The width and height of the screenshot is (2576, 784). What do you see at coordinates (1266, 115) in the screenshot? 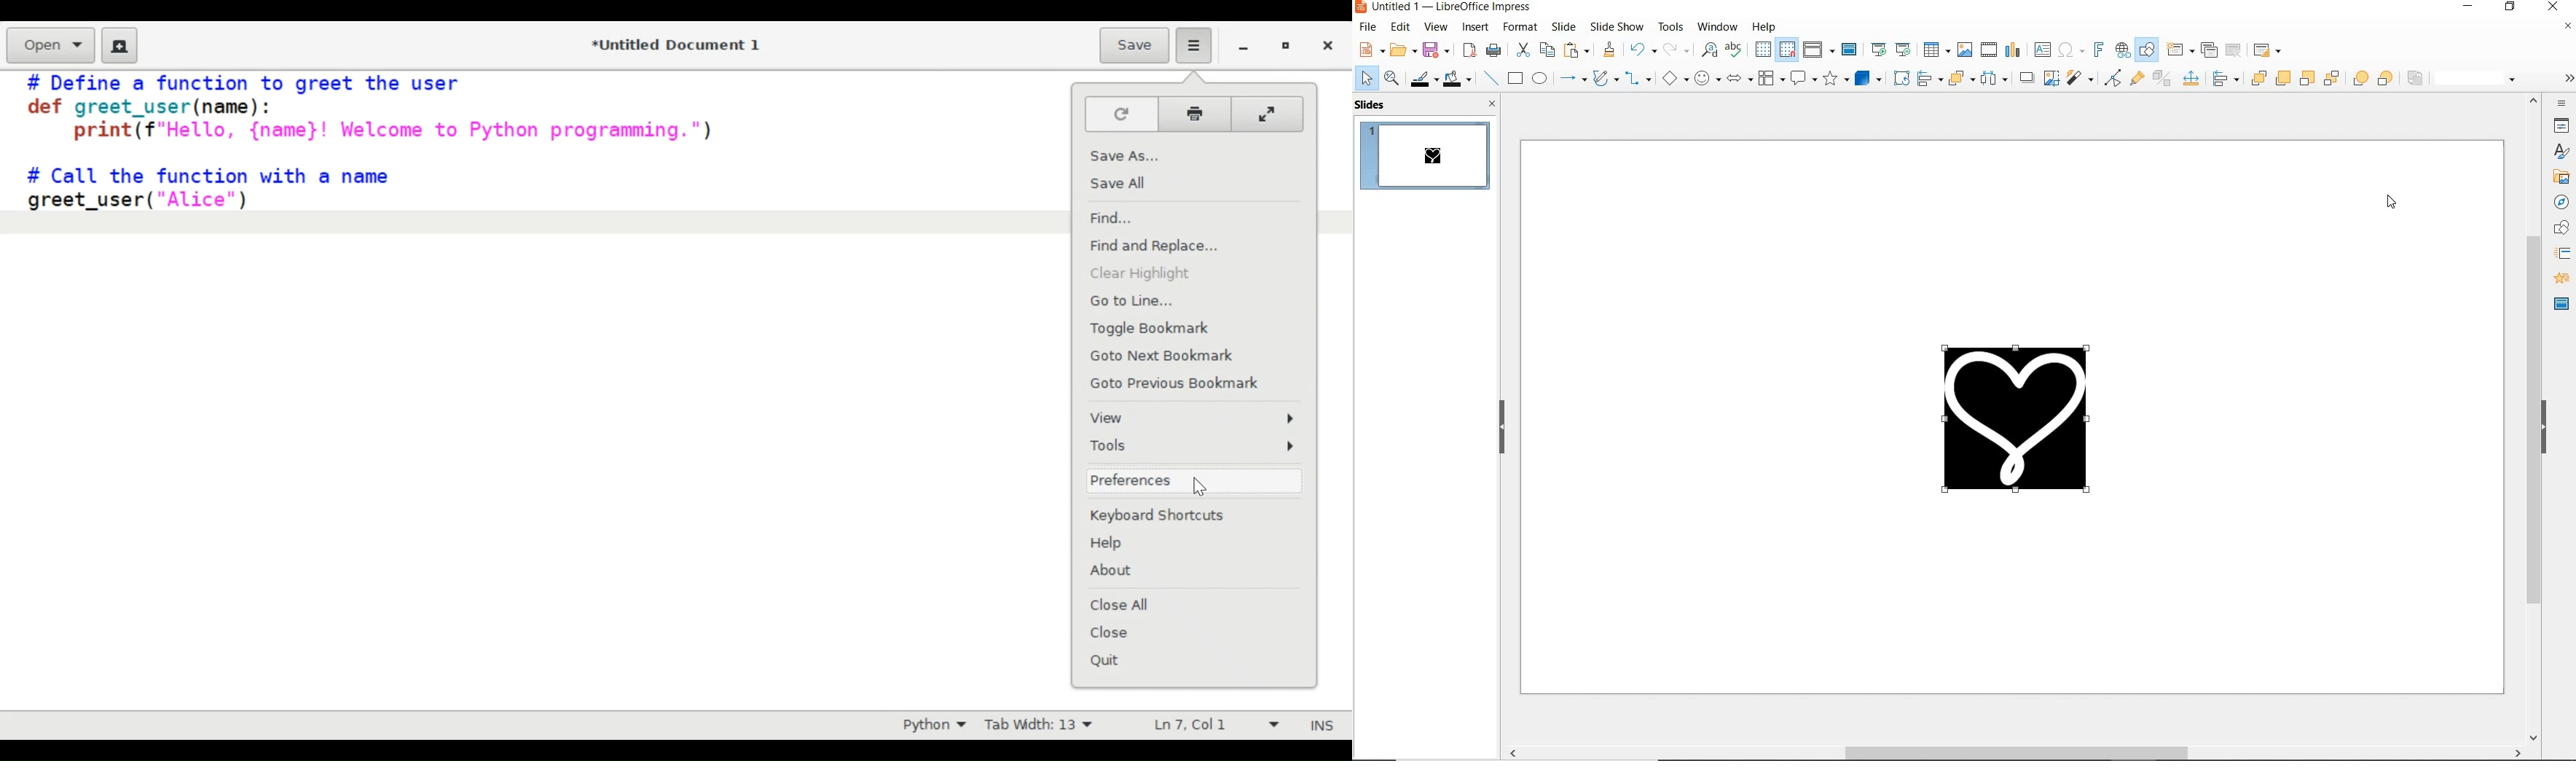
I see `Collapse` at bounding box center [1266, 115].